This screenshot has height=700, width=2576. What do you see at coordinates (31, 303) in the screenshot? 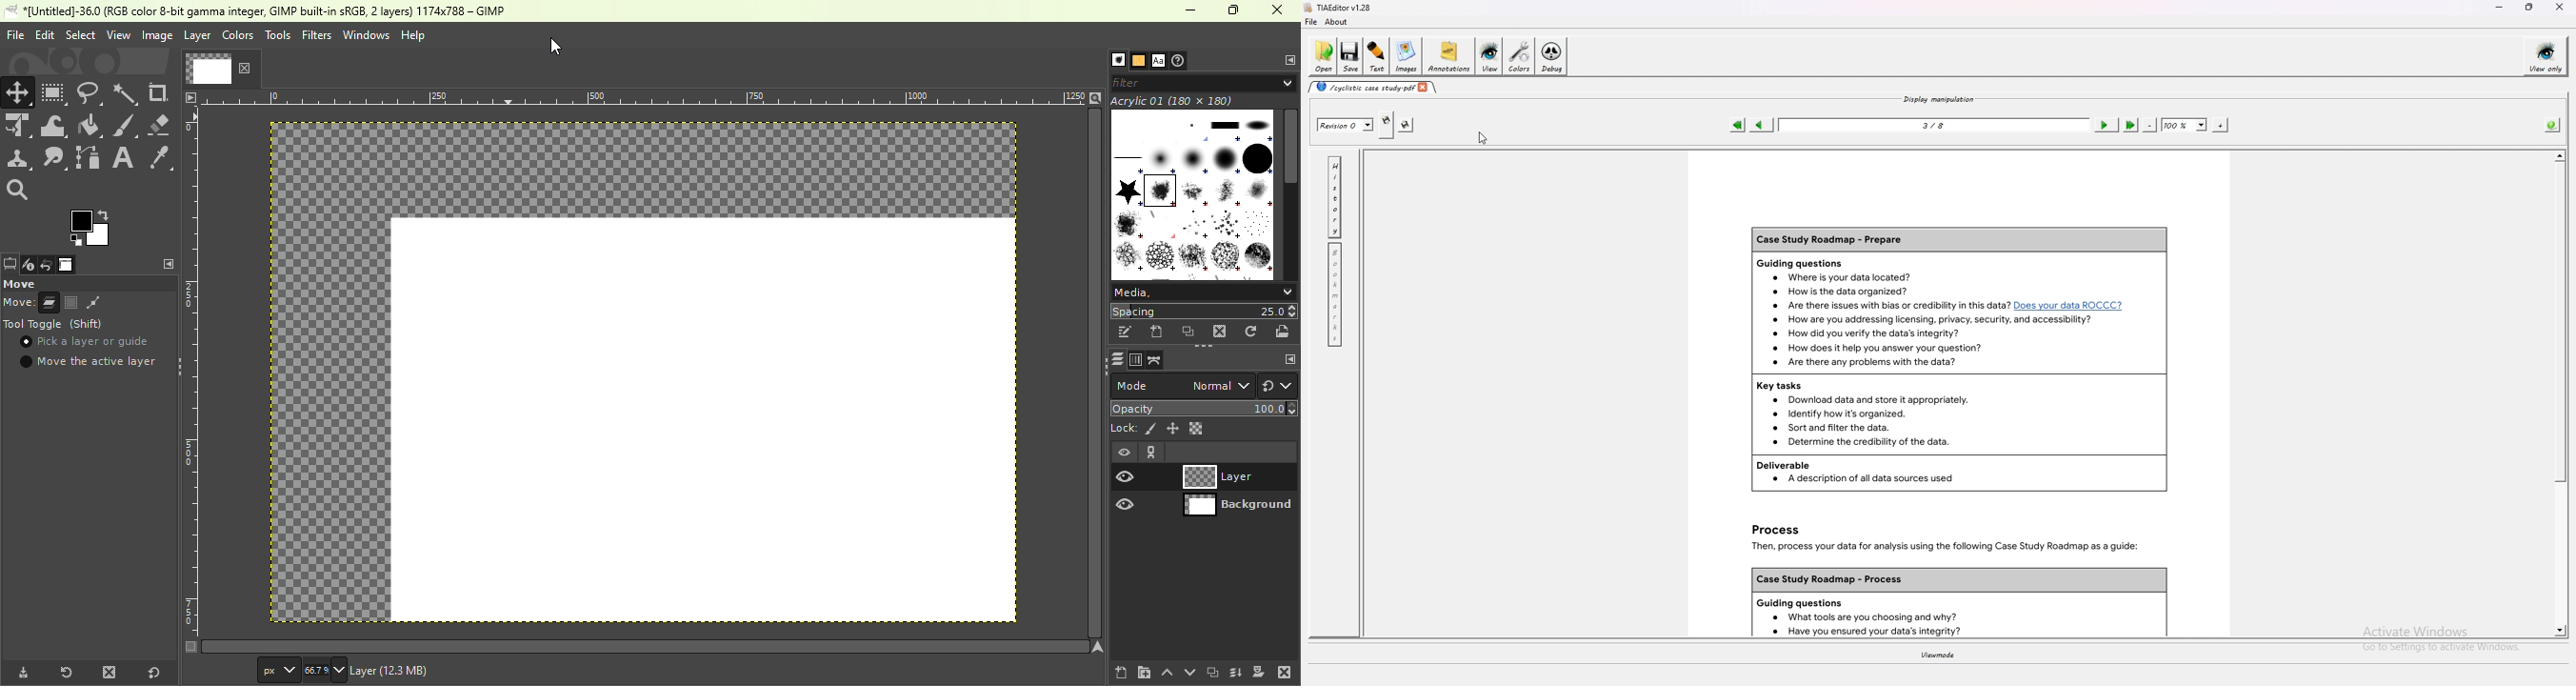
I see `Mode` at bounding box center [31, 303].